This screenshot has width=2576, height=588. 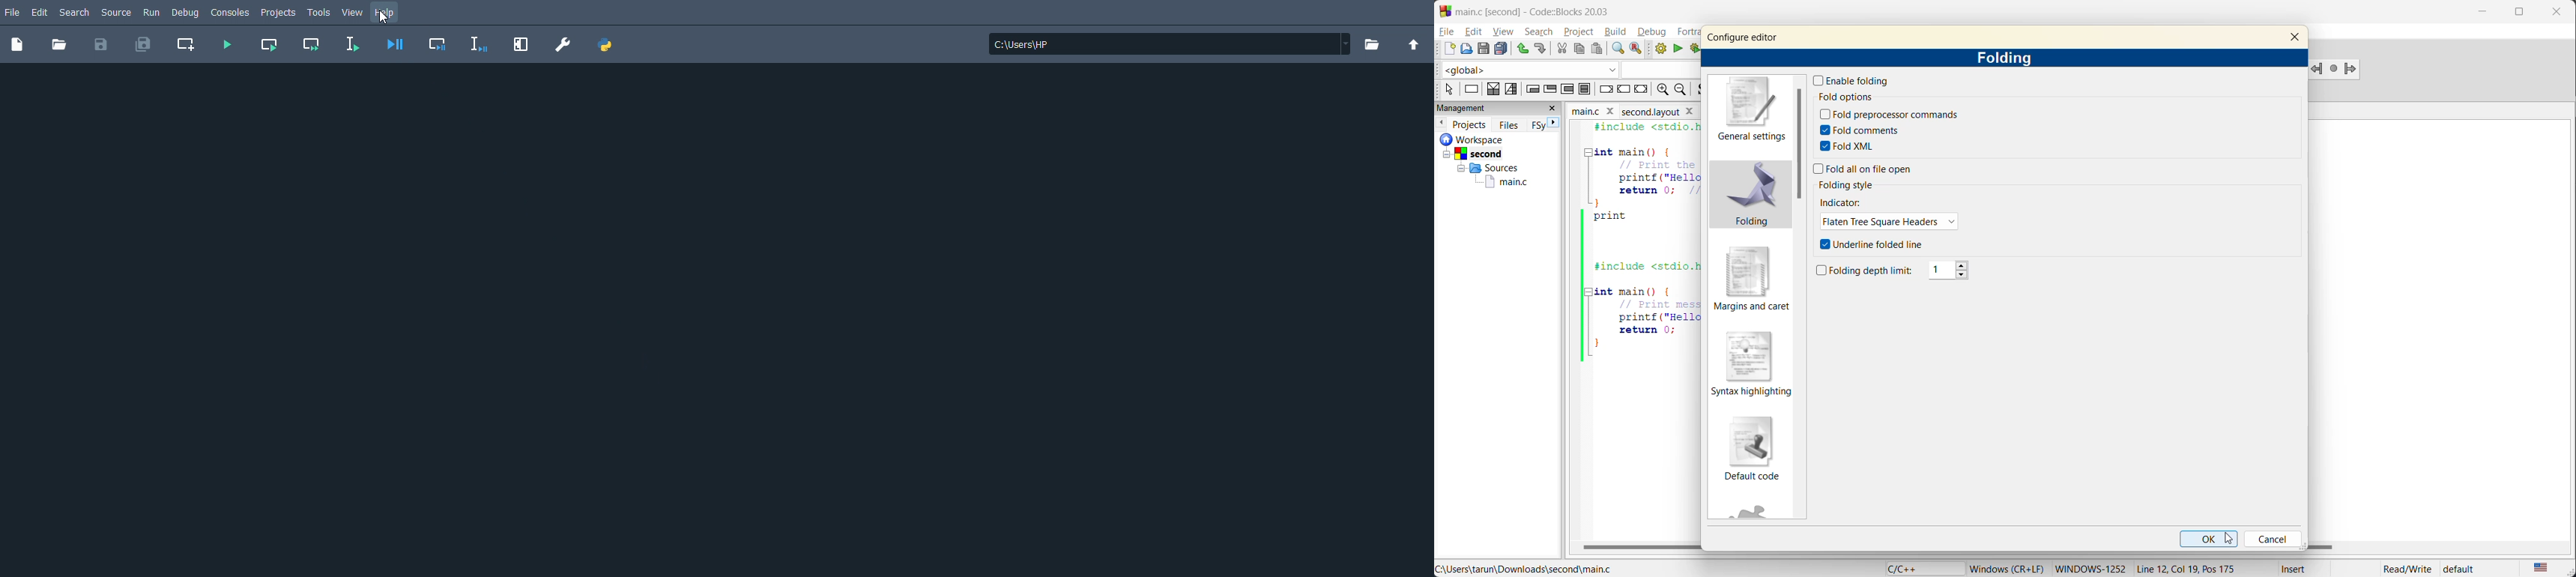 What do you see at coordinates (1468, 48) in the screenshot?
I see `open` at bounding box center [1468, 48].